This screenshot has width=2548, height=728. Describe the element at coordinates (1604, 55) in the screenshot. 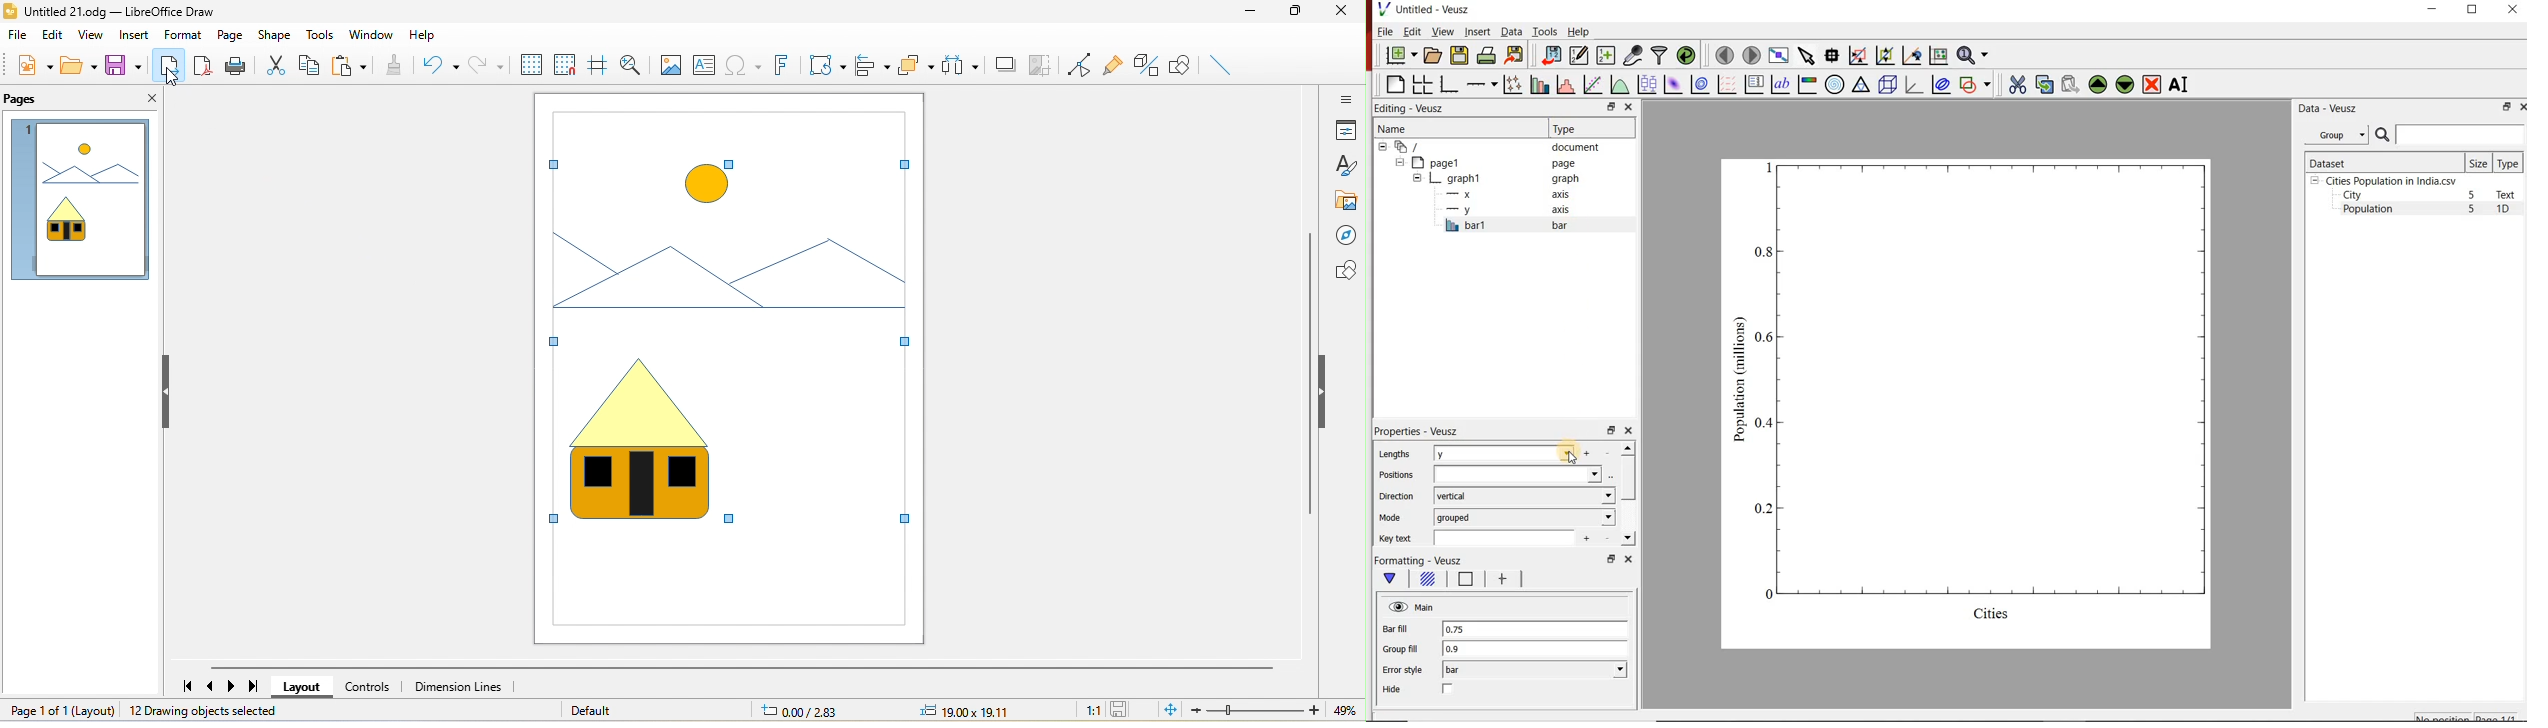

I see `create new datasets using available options` at that location.